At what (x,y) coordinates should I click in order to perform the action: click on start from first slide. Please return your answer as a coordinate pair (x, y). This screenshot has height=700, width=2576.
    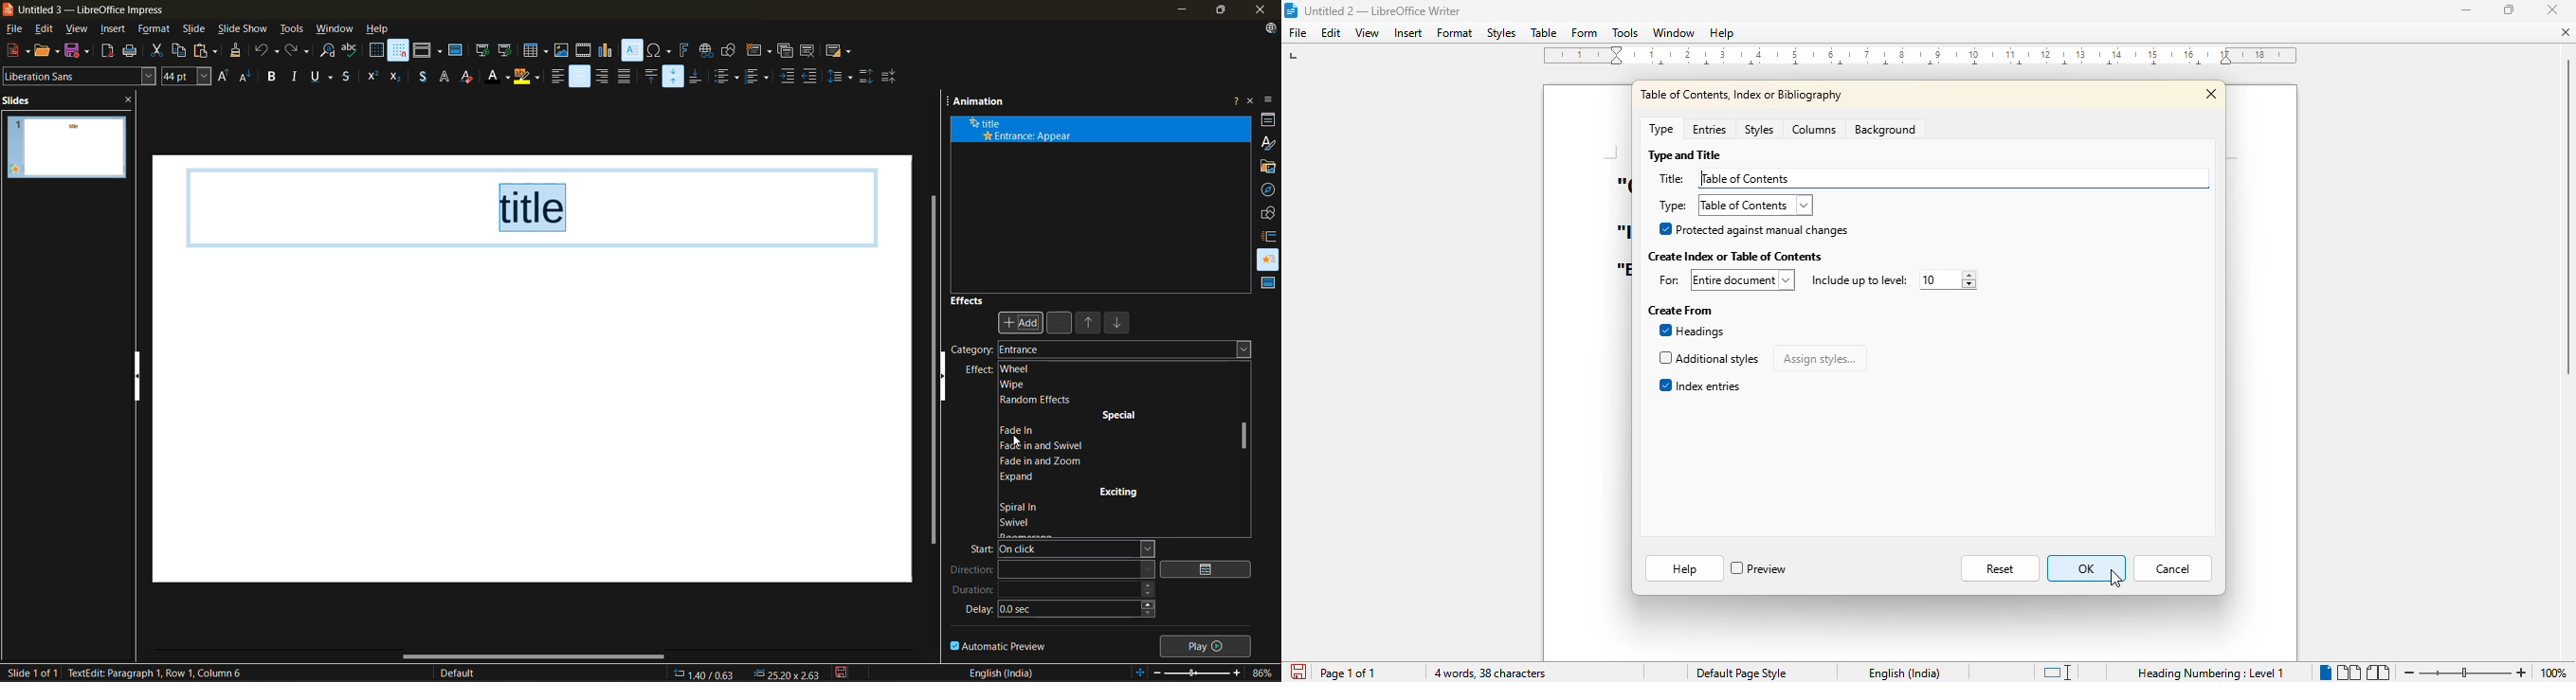
    Looking at the image, I should click on (483, 51).